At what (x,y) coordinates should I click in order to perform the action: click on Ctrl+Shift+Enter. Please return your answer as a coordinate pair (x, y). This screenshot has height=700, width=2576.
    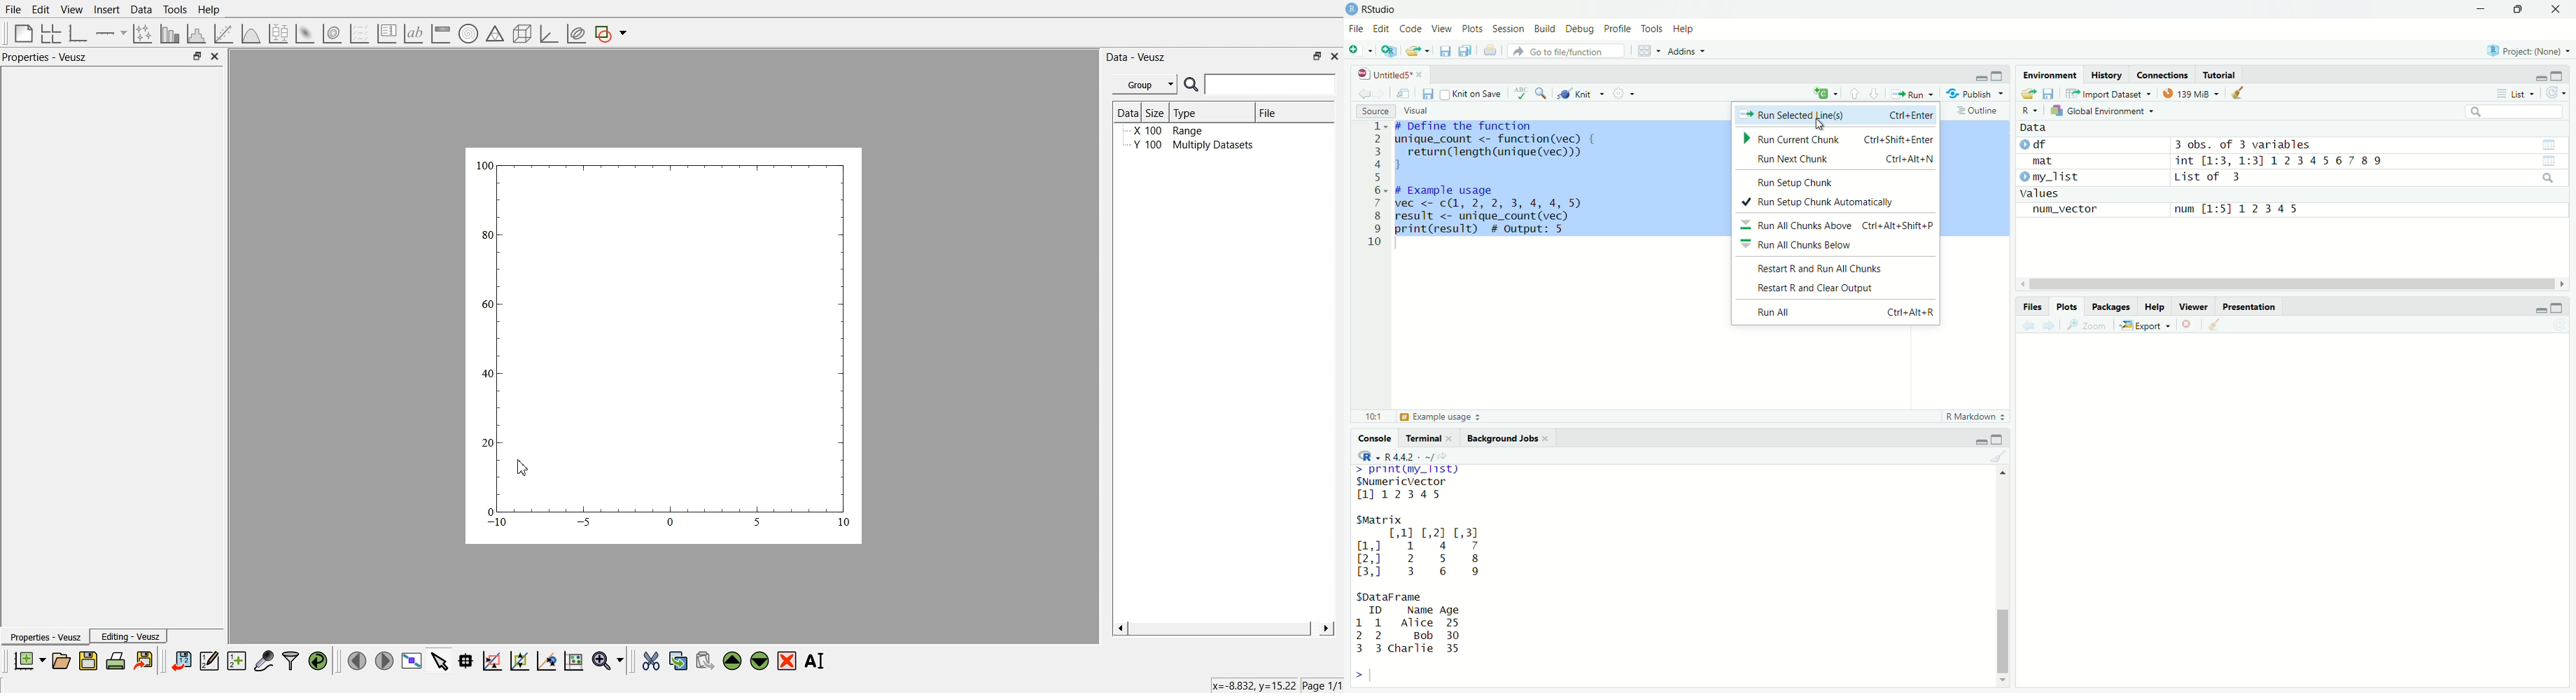
    Looking at the image, I should click on (1901, 140).